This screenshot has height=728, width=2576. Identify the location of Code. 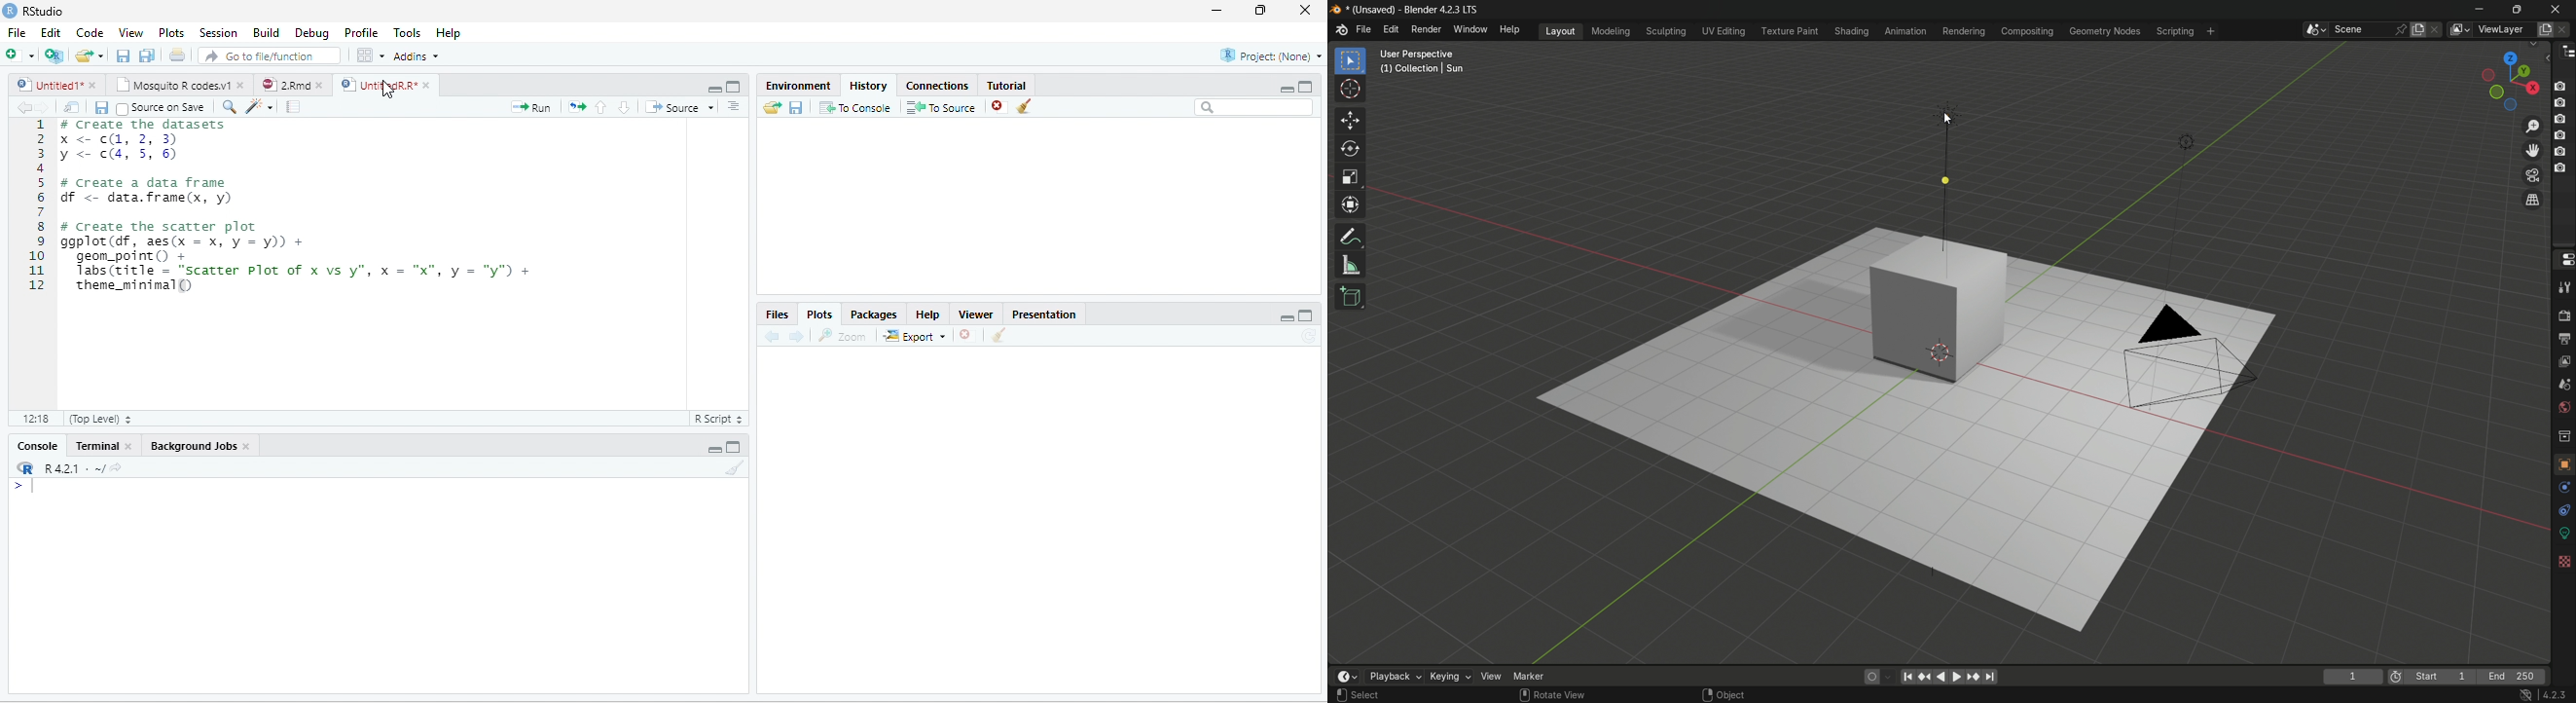
(89, 32).